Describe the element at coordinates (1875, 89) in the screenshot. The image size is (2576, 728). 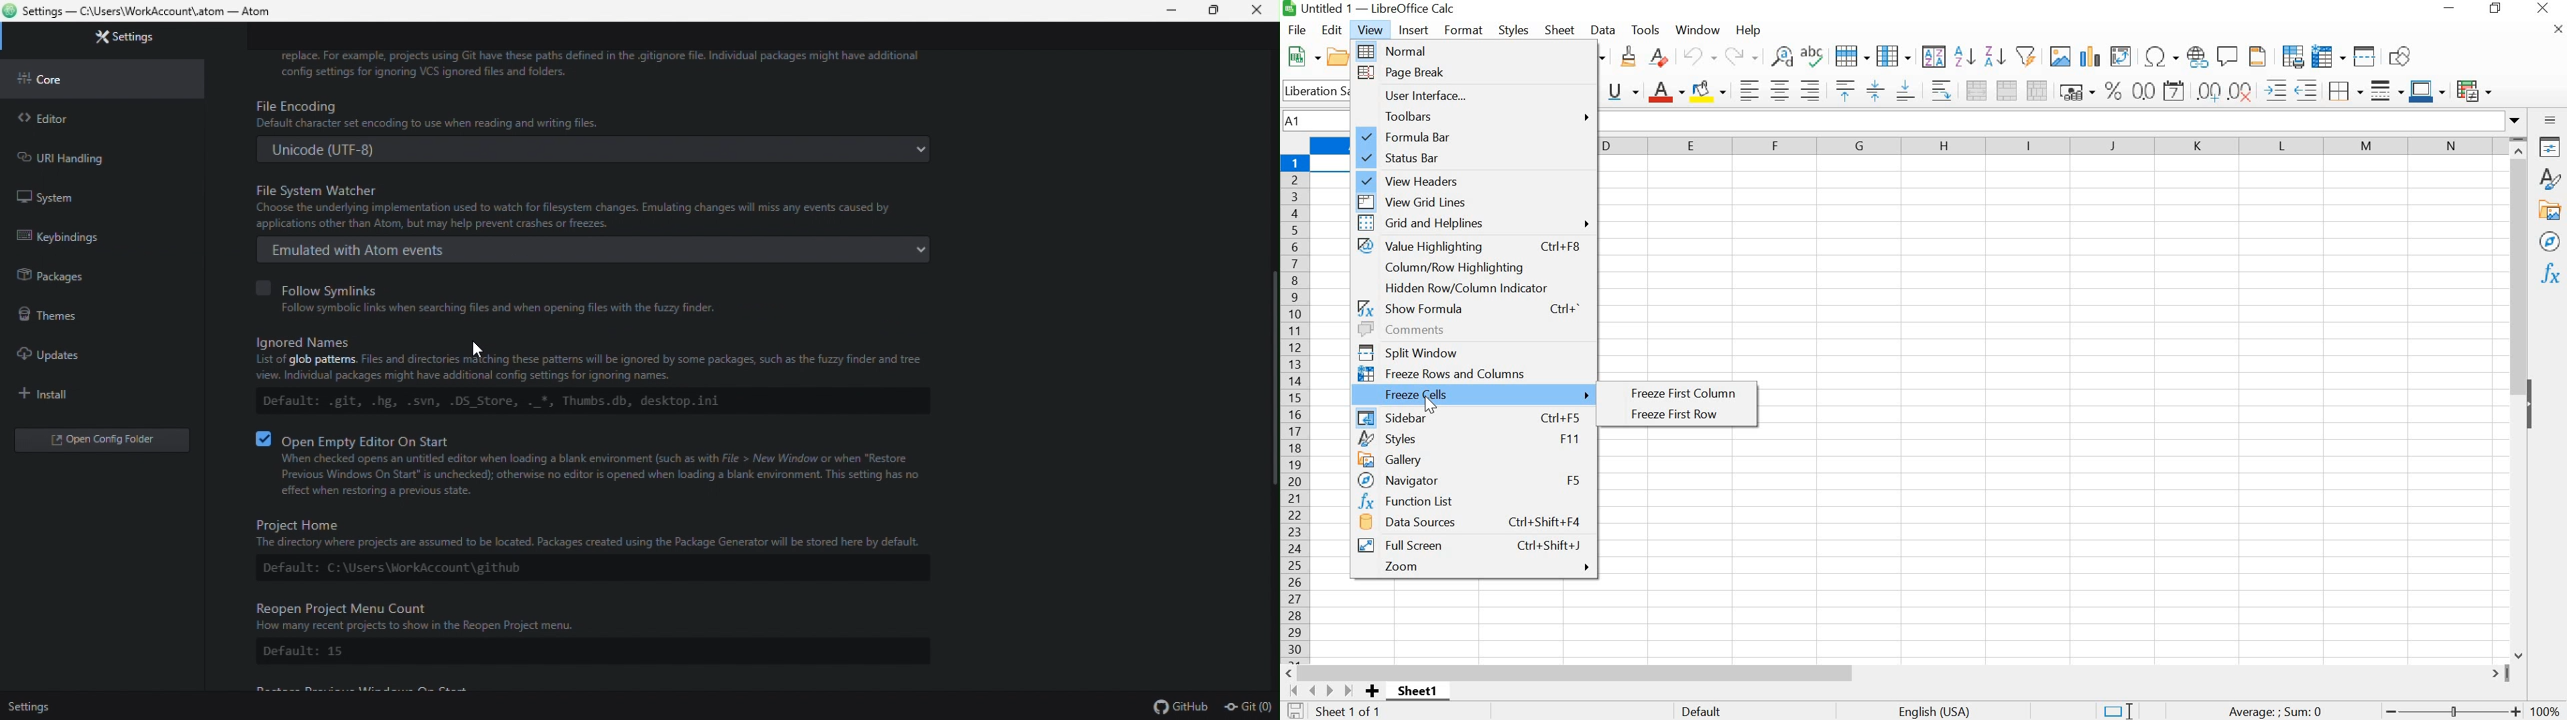
I see `CENTER VERTICALLY` at that location.